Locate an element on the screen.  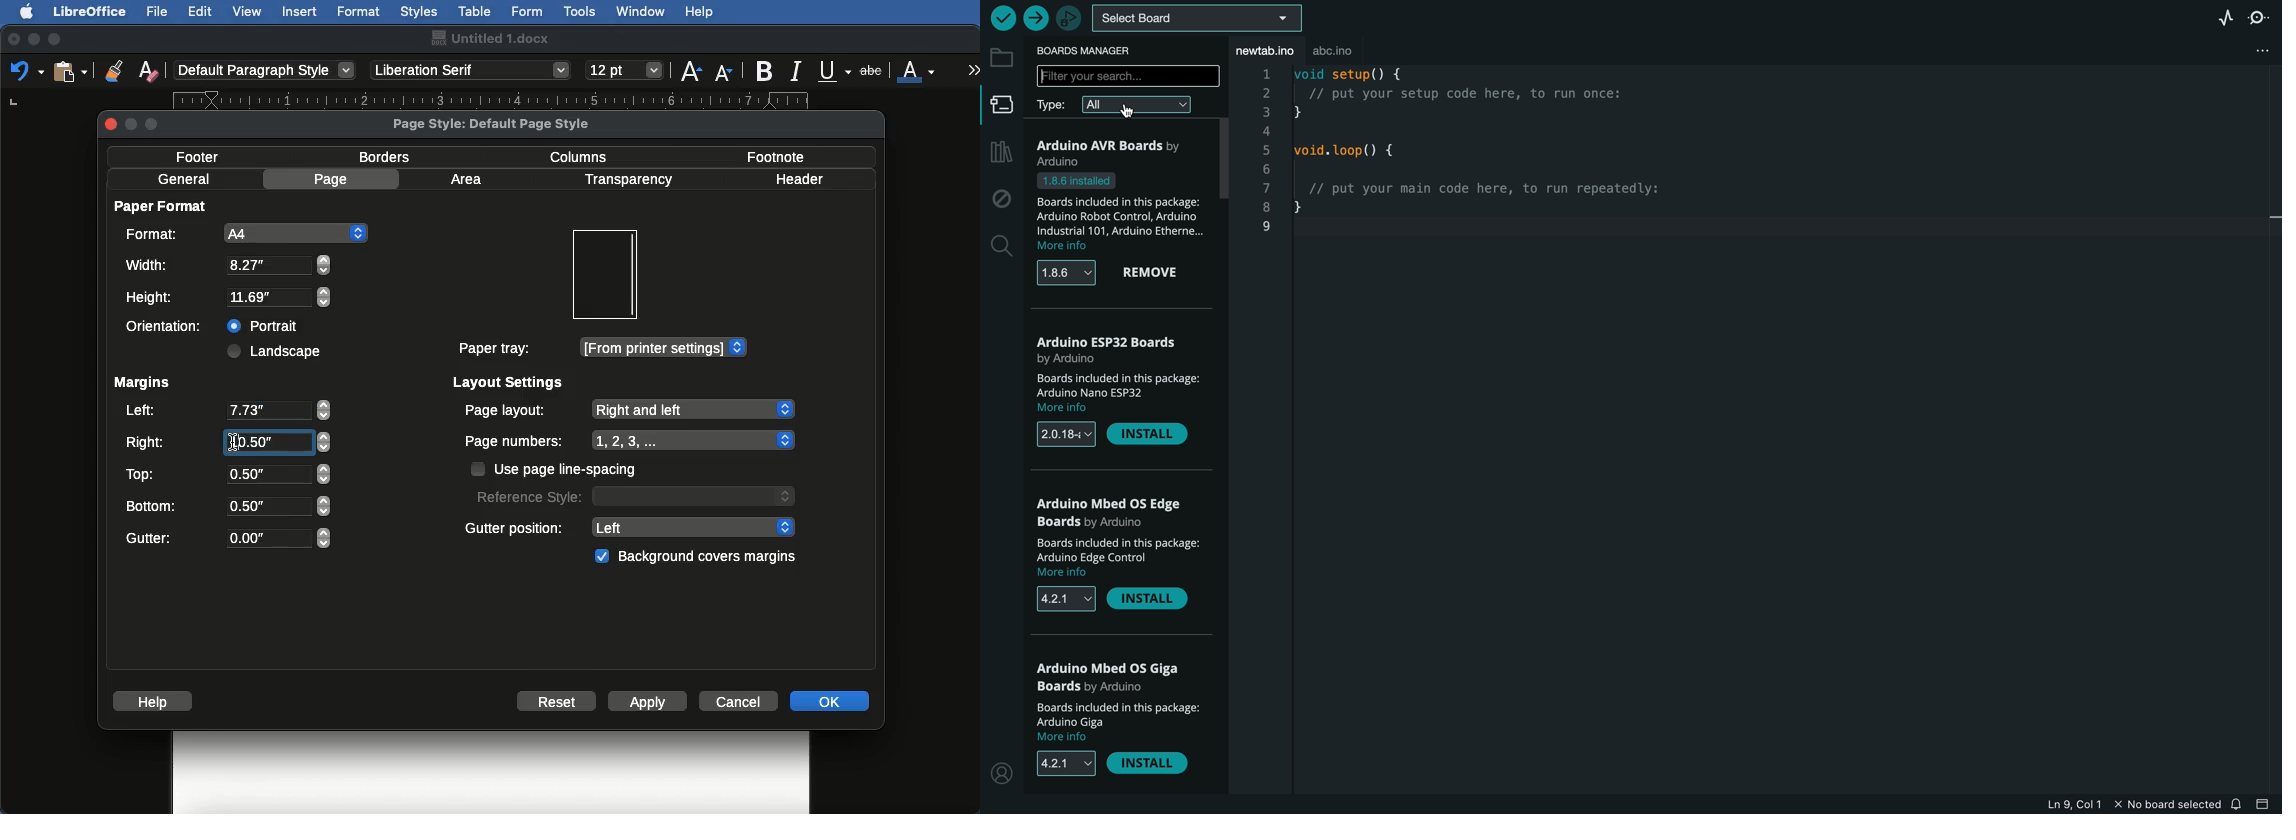
LibreOffice is located at coordinates (89, 11).